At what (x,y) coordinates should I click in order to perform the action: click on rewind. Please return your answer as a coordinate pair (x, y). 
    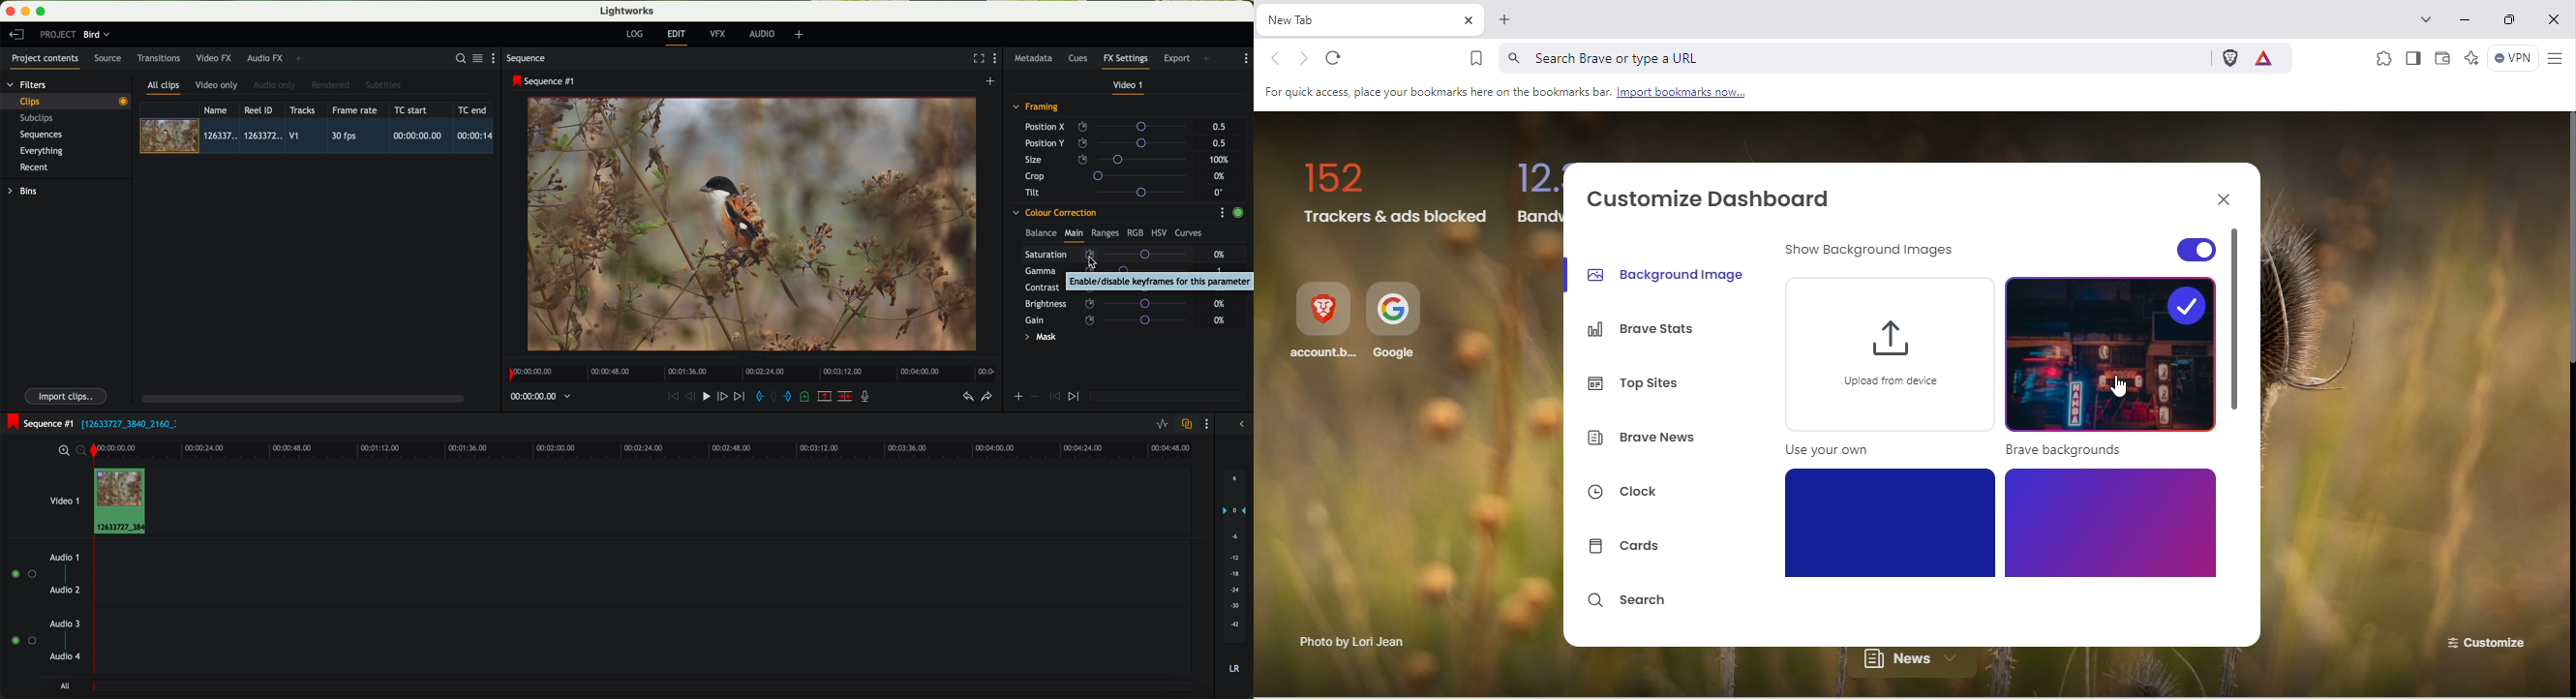
    Looking at the image, I should click on (672, 397).